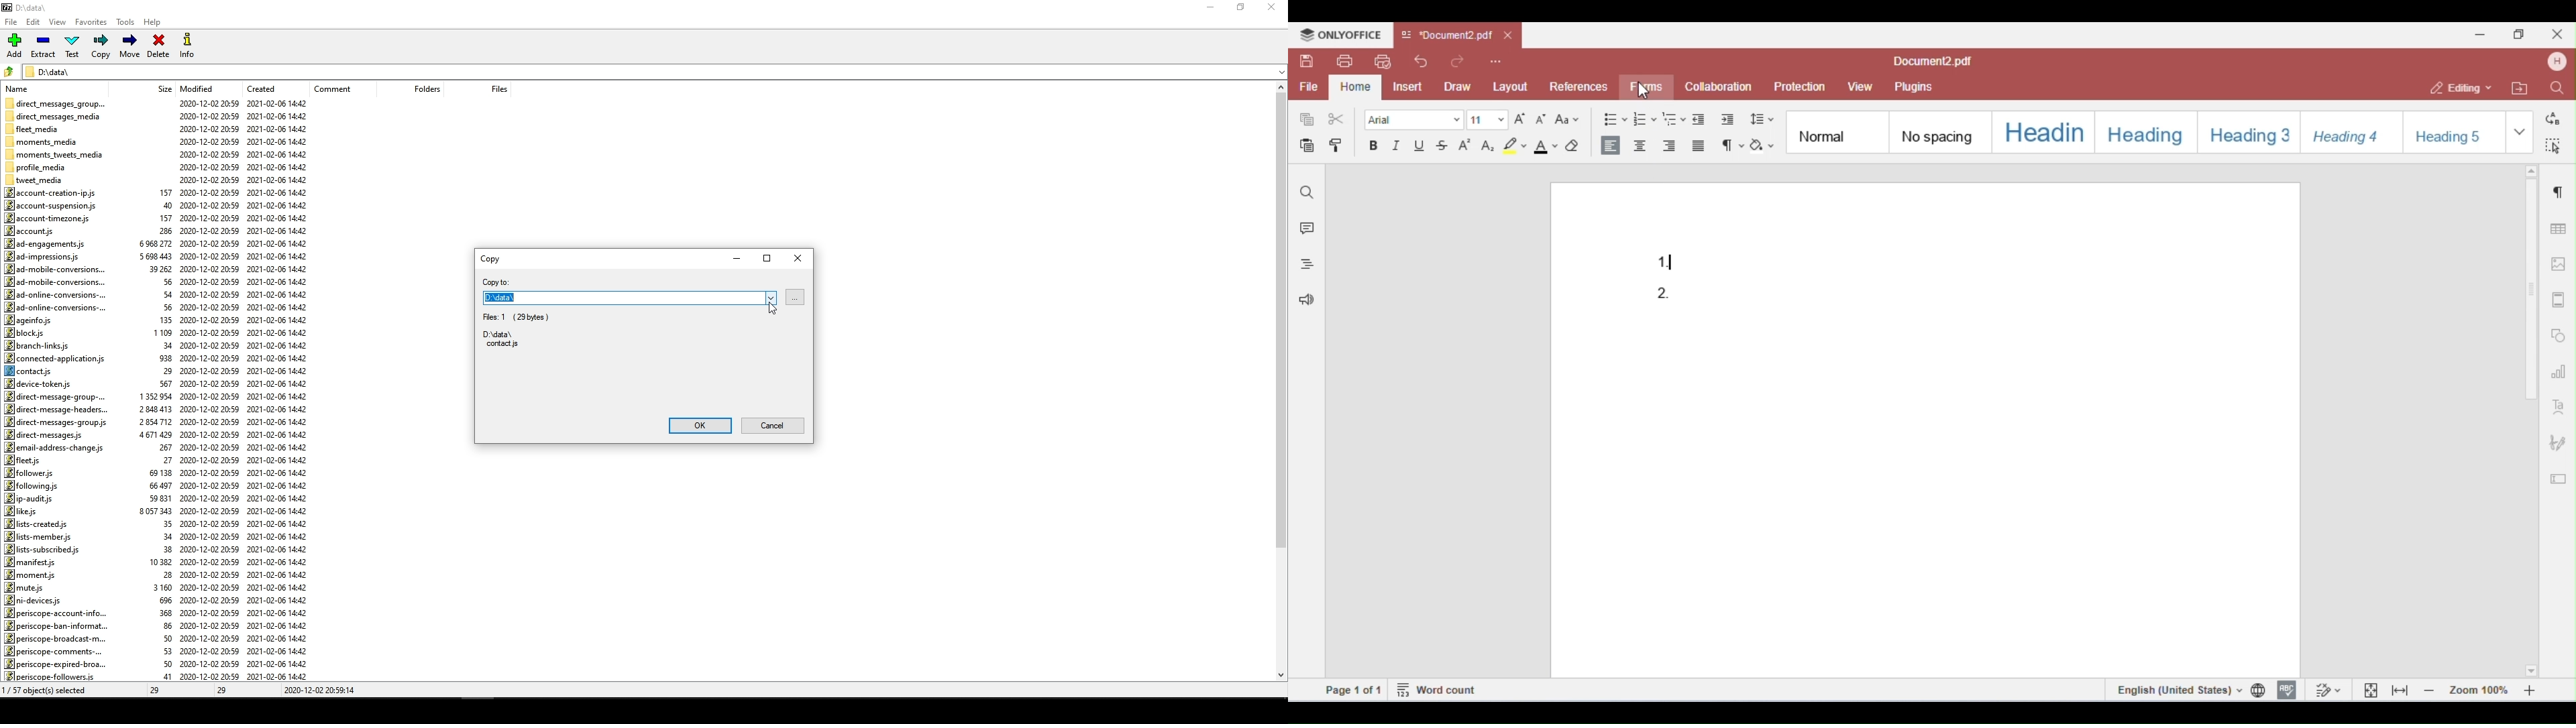 The height and width of the screenshot is (728, 2576). What do you see at coordinates (57, 102) in the screenshot?
I see `direct_messages_group` at bounding box center [57, 102].